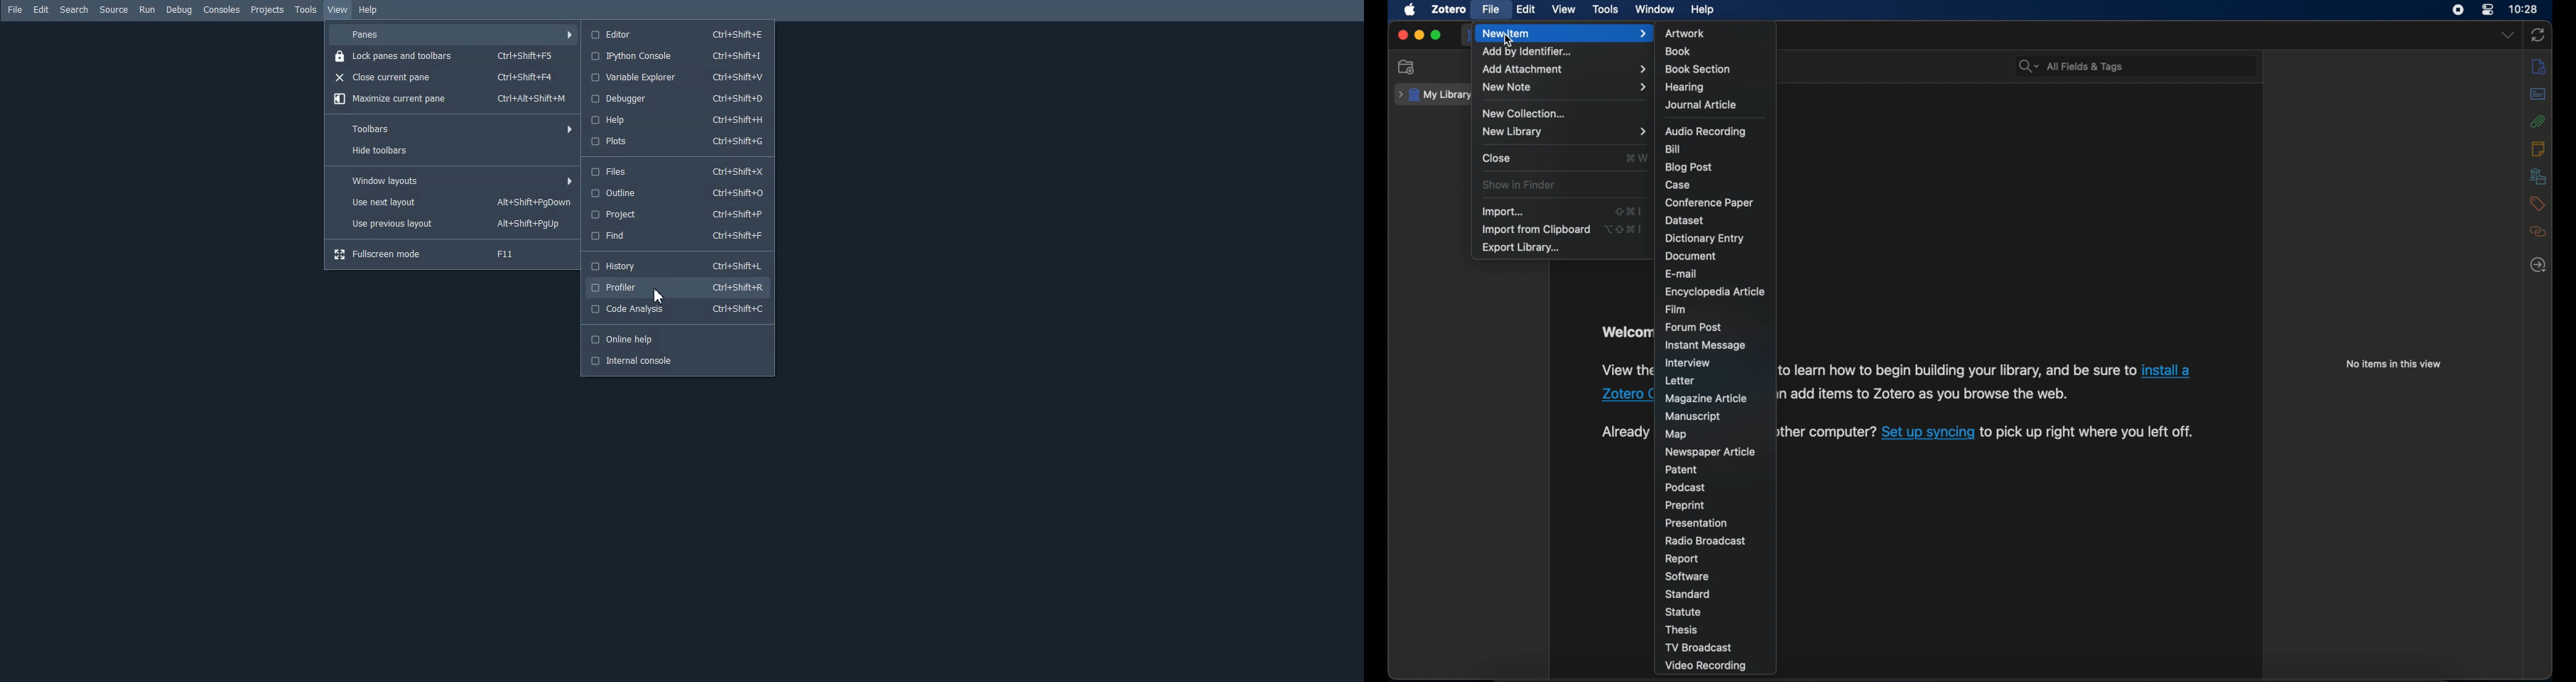  I want to click on View, so click(338, 9).